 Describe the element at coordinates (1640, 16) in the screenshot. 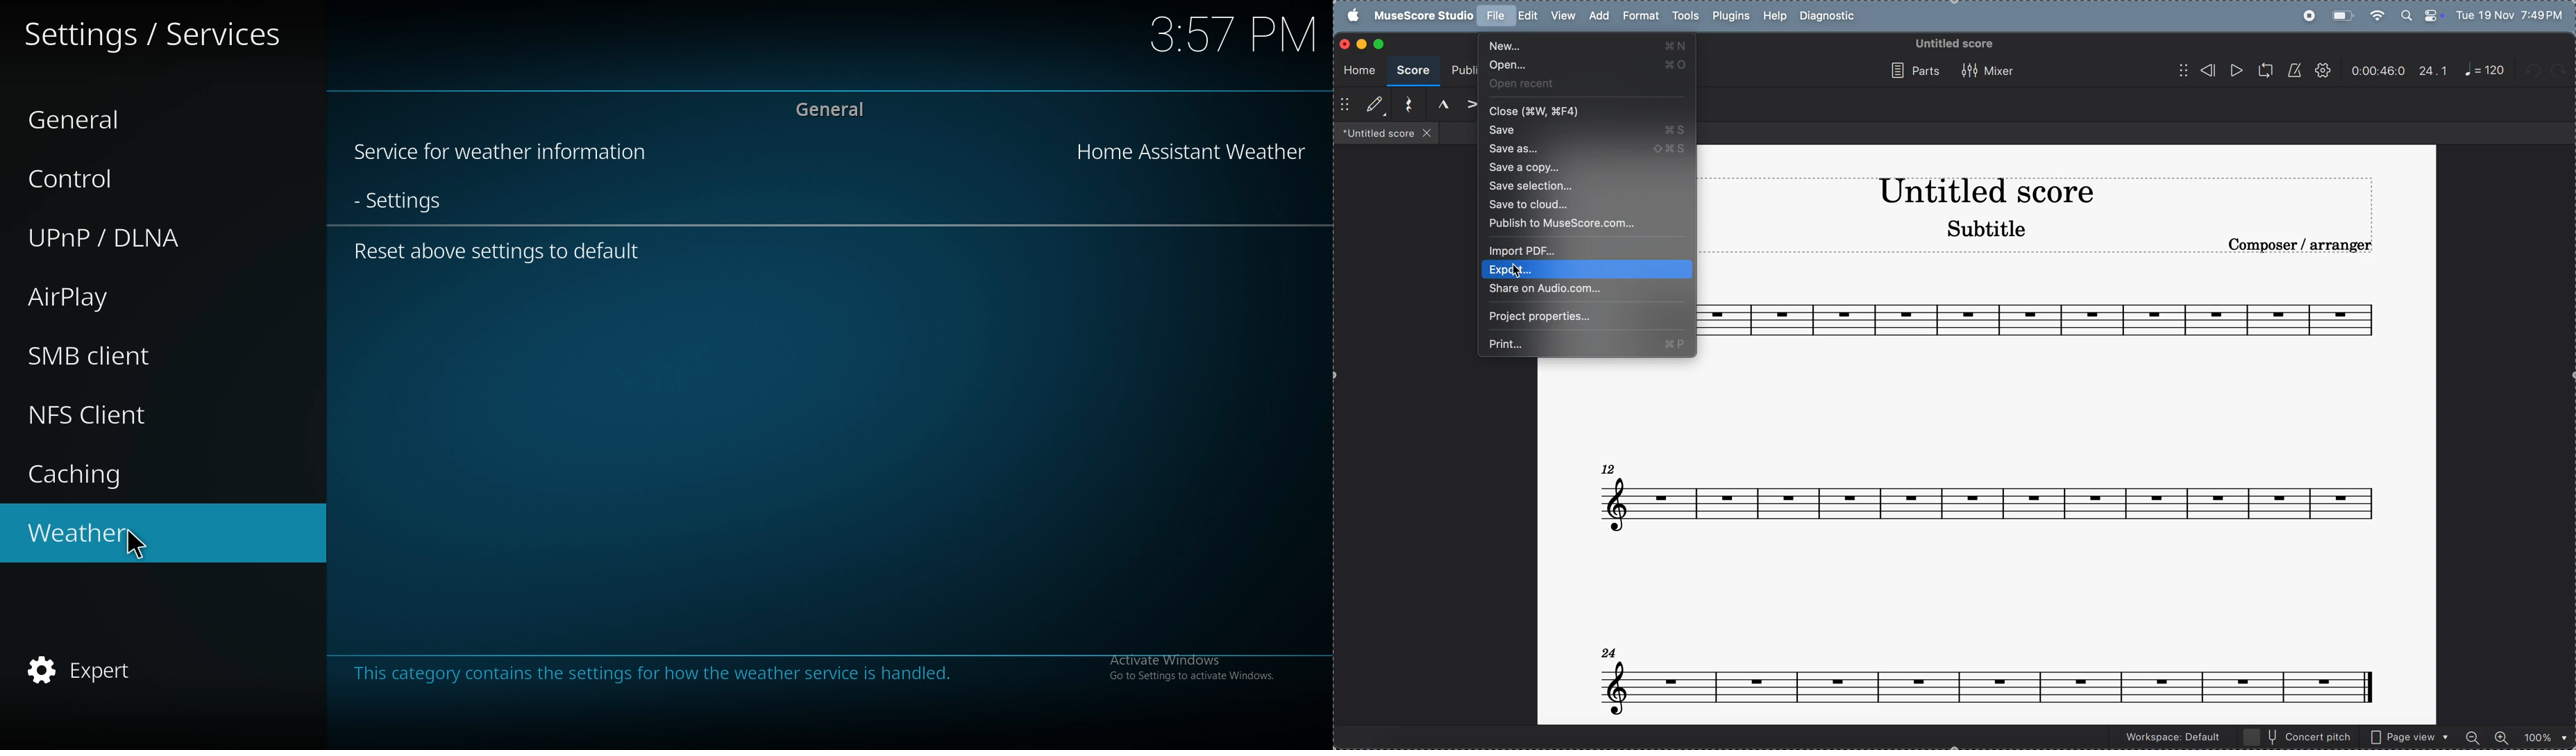

I see `format` at that location.